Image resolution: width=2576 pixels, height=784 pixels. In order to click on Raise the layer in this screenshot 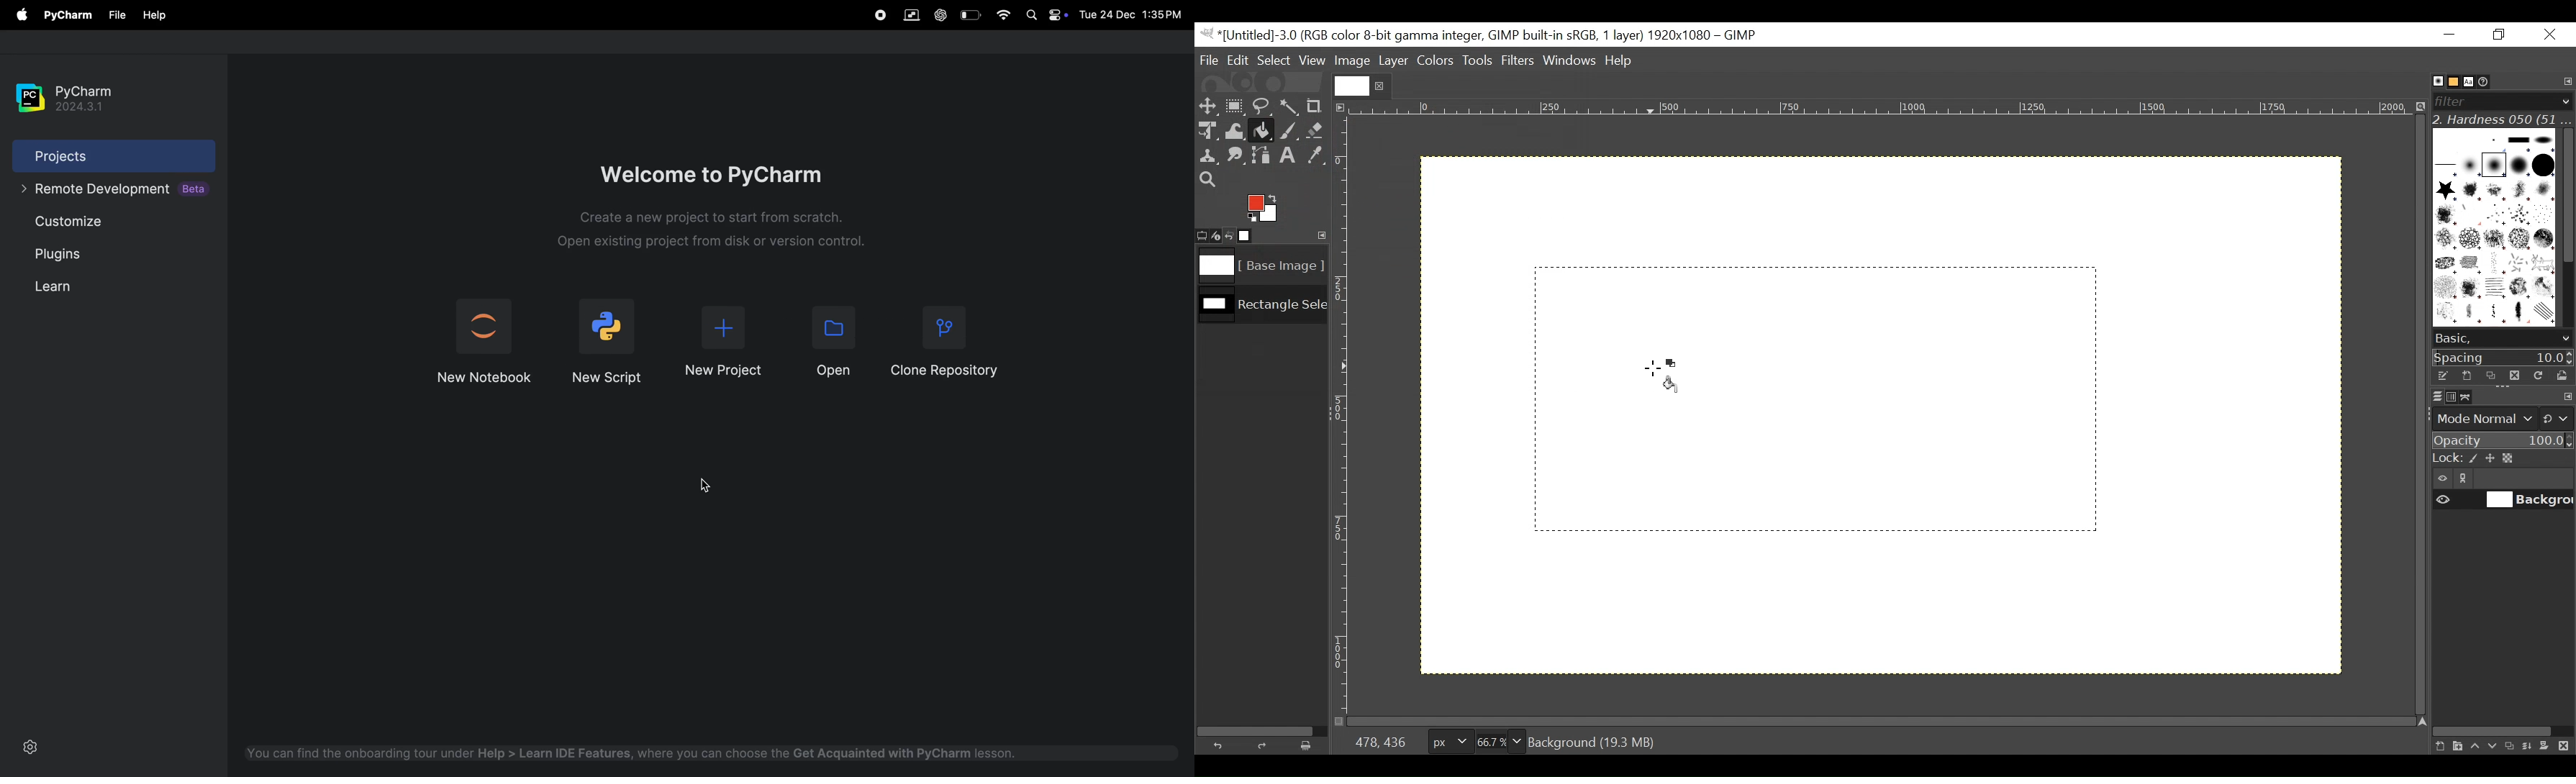, I will do `click(2475, 745)`.